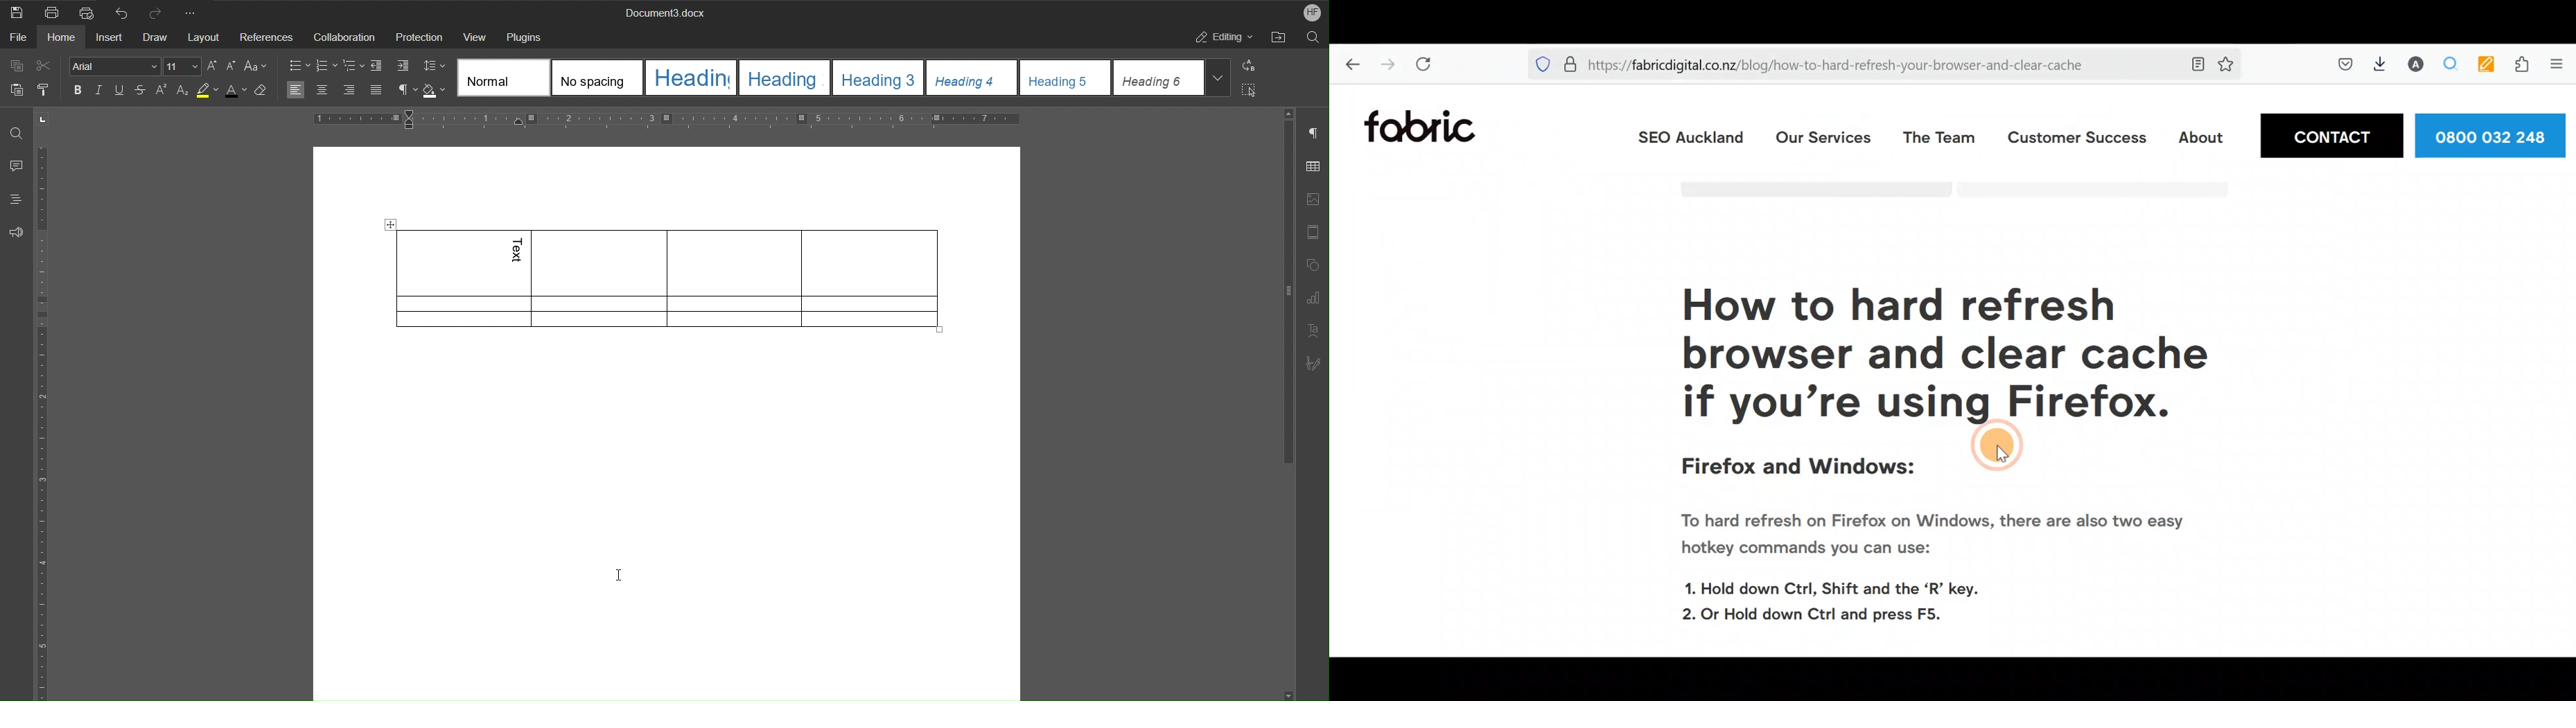 This screenshot has height=728, width=2576. I want to click on Font size, so click(223, 68).